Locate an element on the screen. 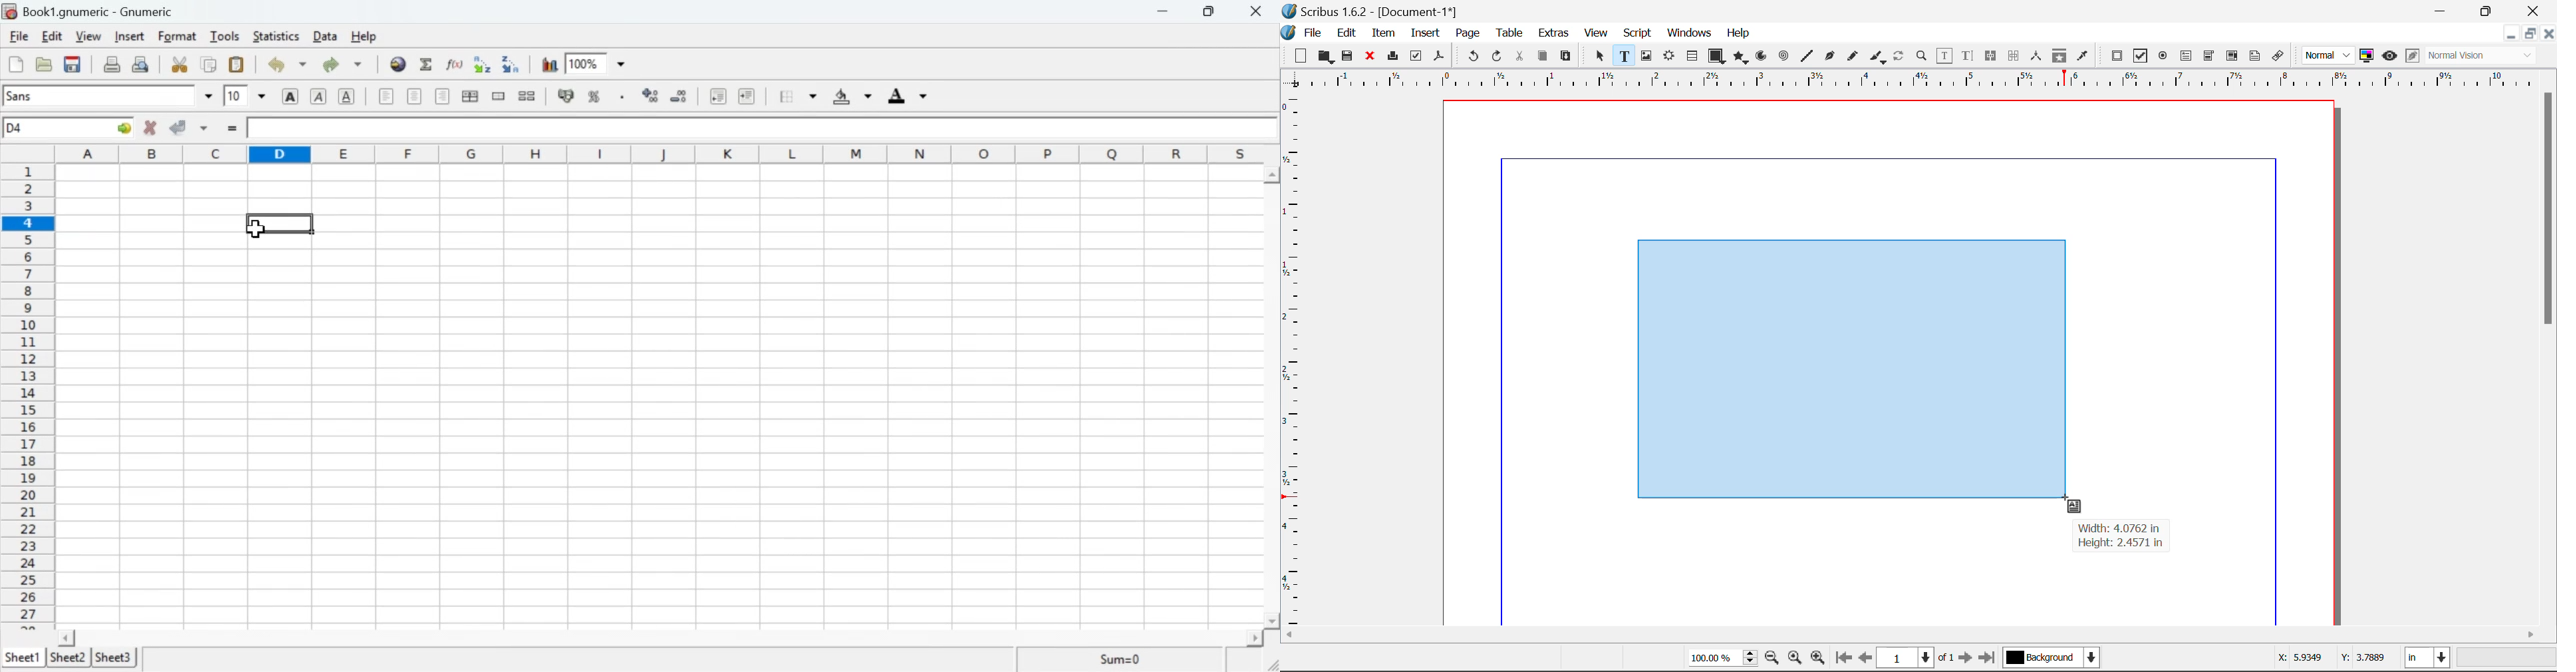  Link Frames is located at coordinates (1991, 56).